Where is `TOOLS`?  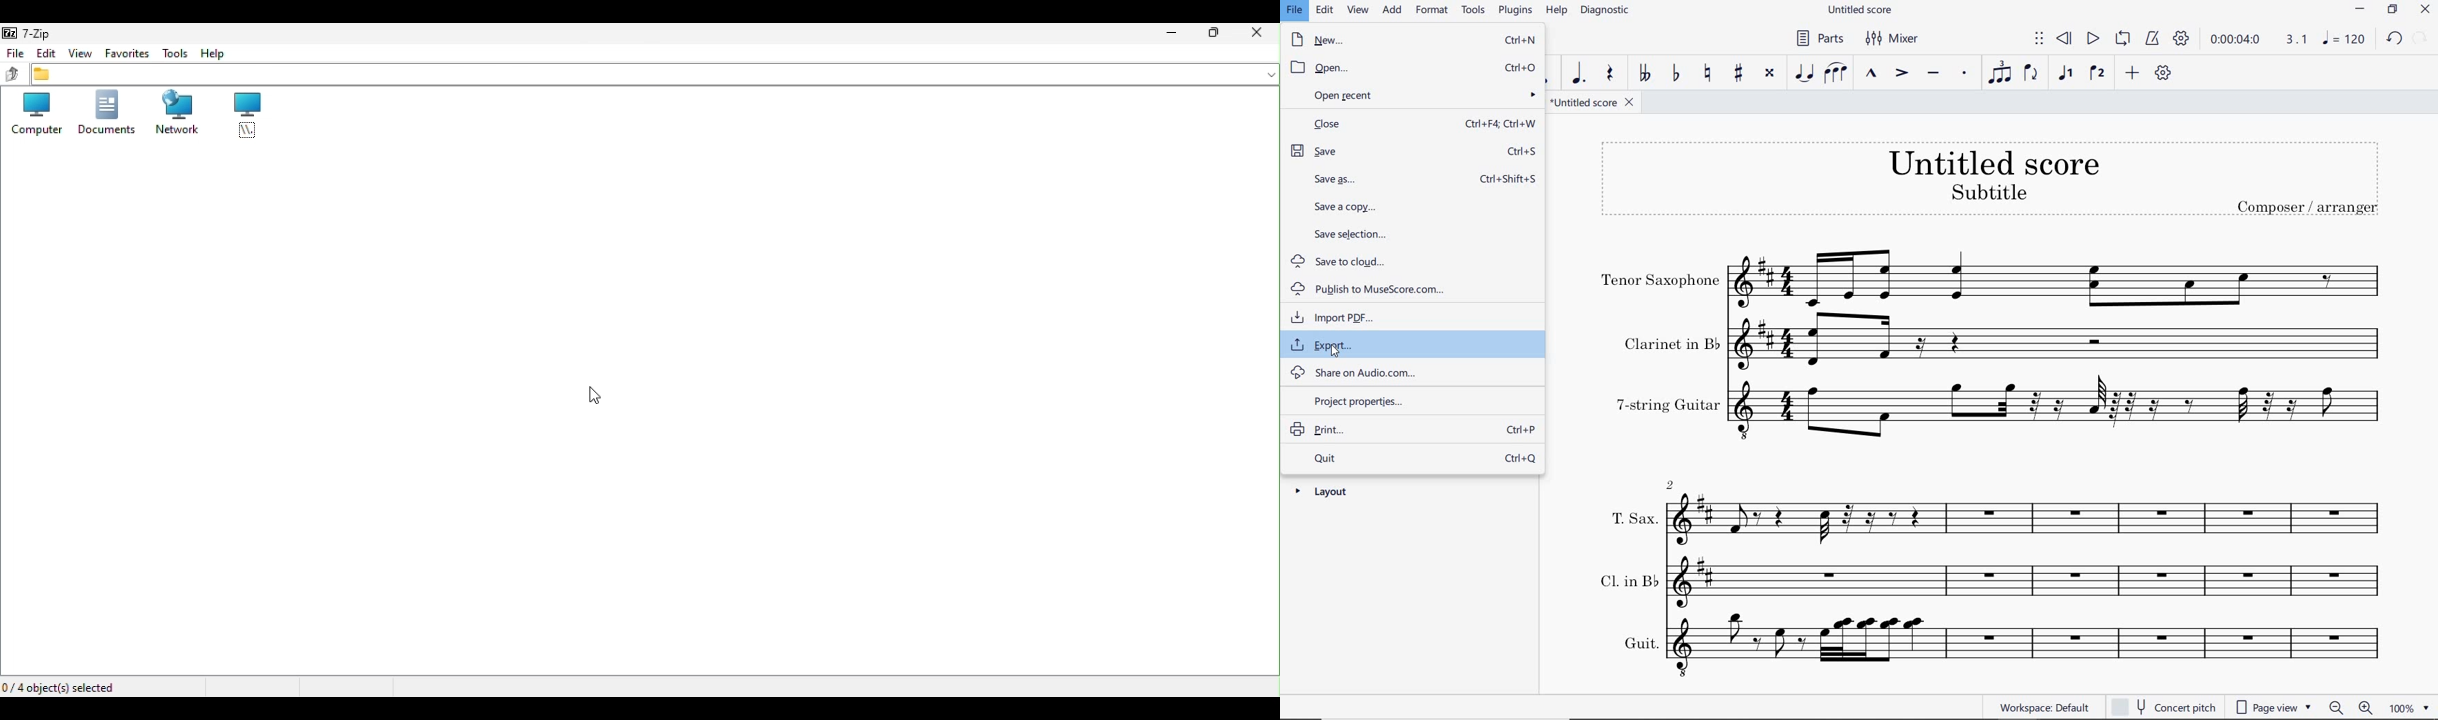
TOOLS is located at coordinates (1474, 11).